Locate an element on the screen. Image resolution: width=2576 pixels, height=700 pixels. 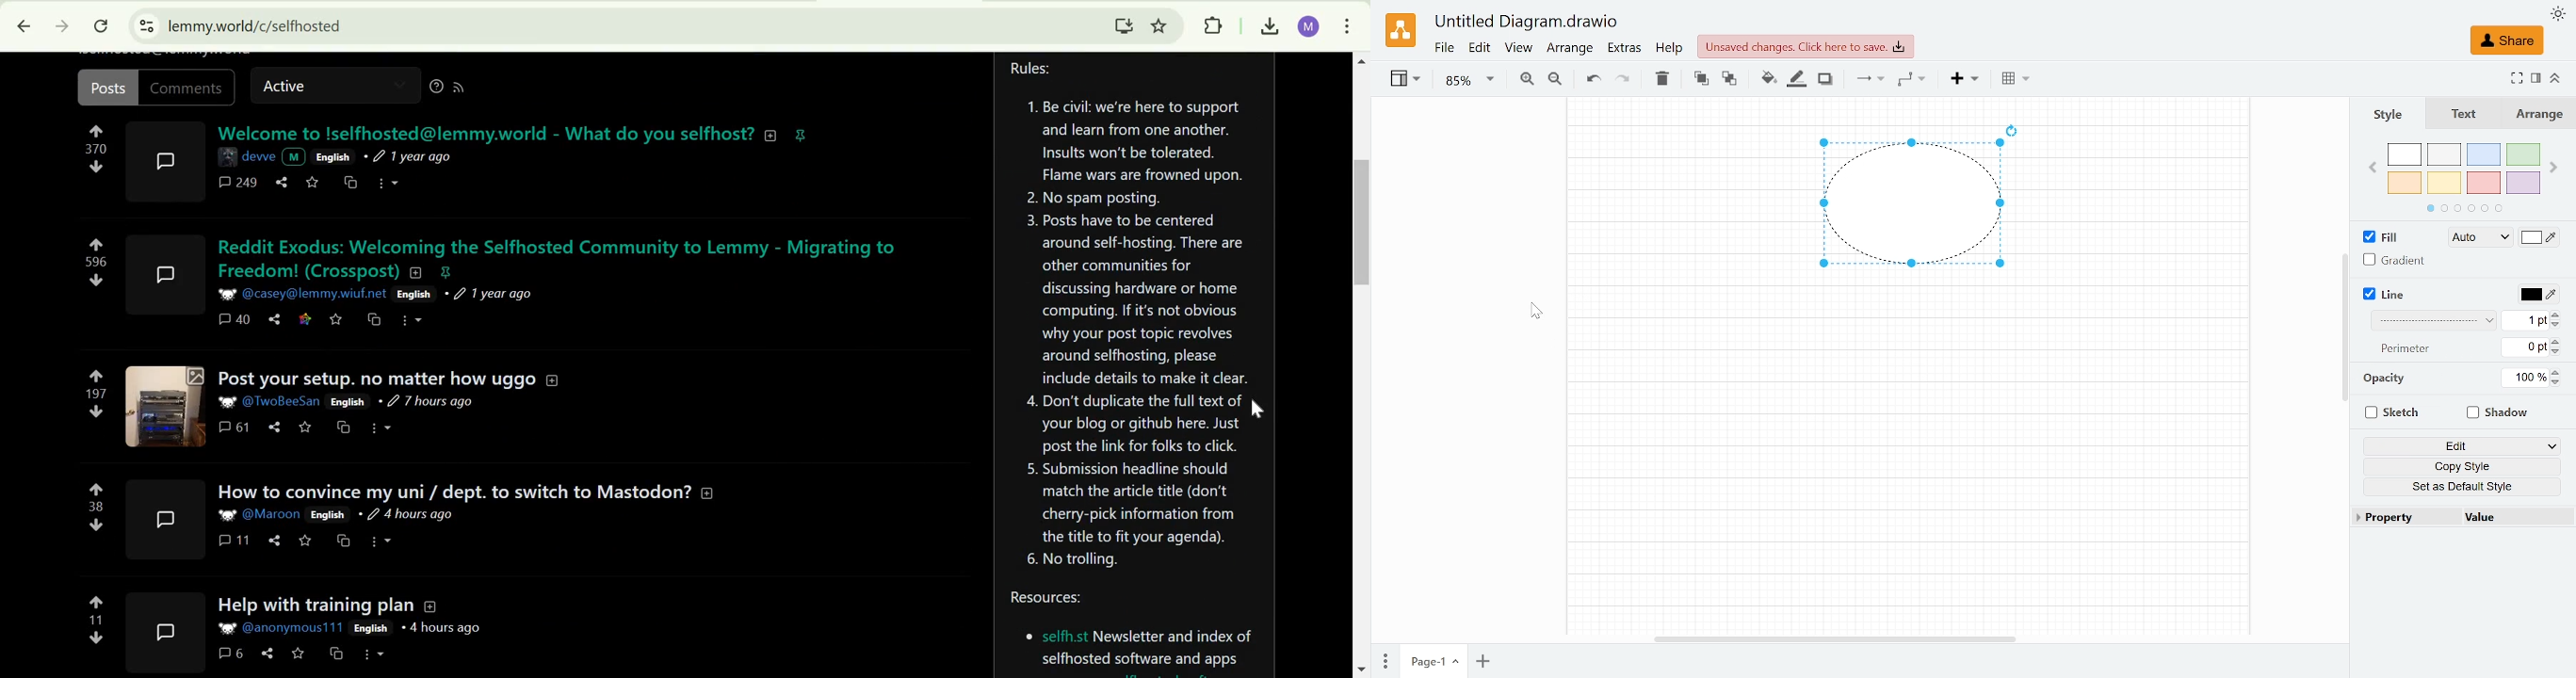
image is located at coordinates (225, 629).